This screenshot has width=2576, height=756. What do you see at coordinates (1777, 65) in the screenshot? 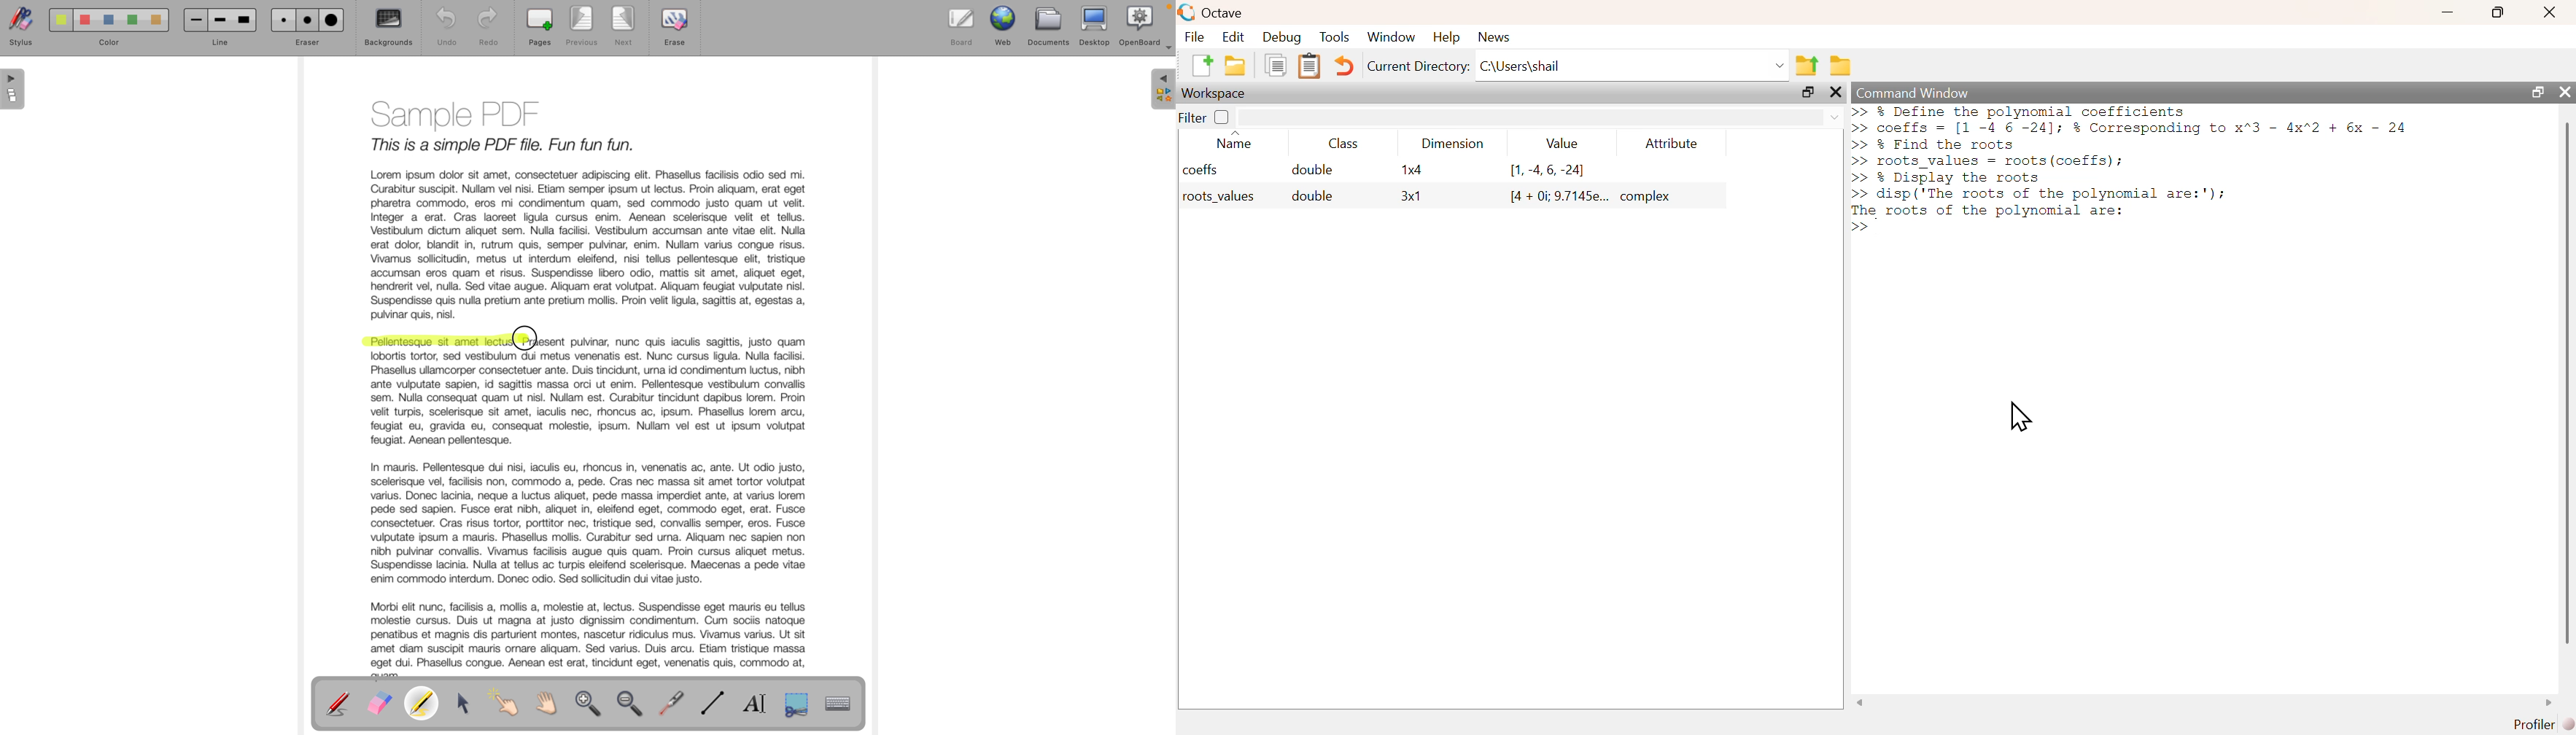
I see `dropdown` at bounding box center [1777, 65].